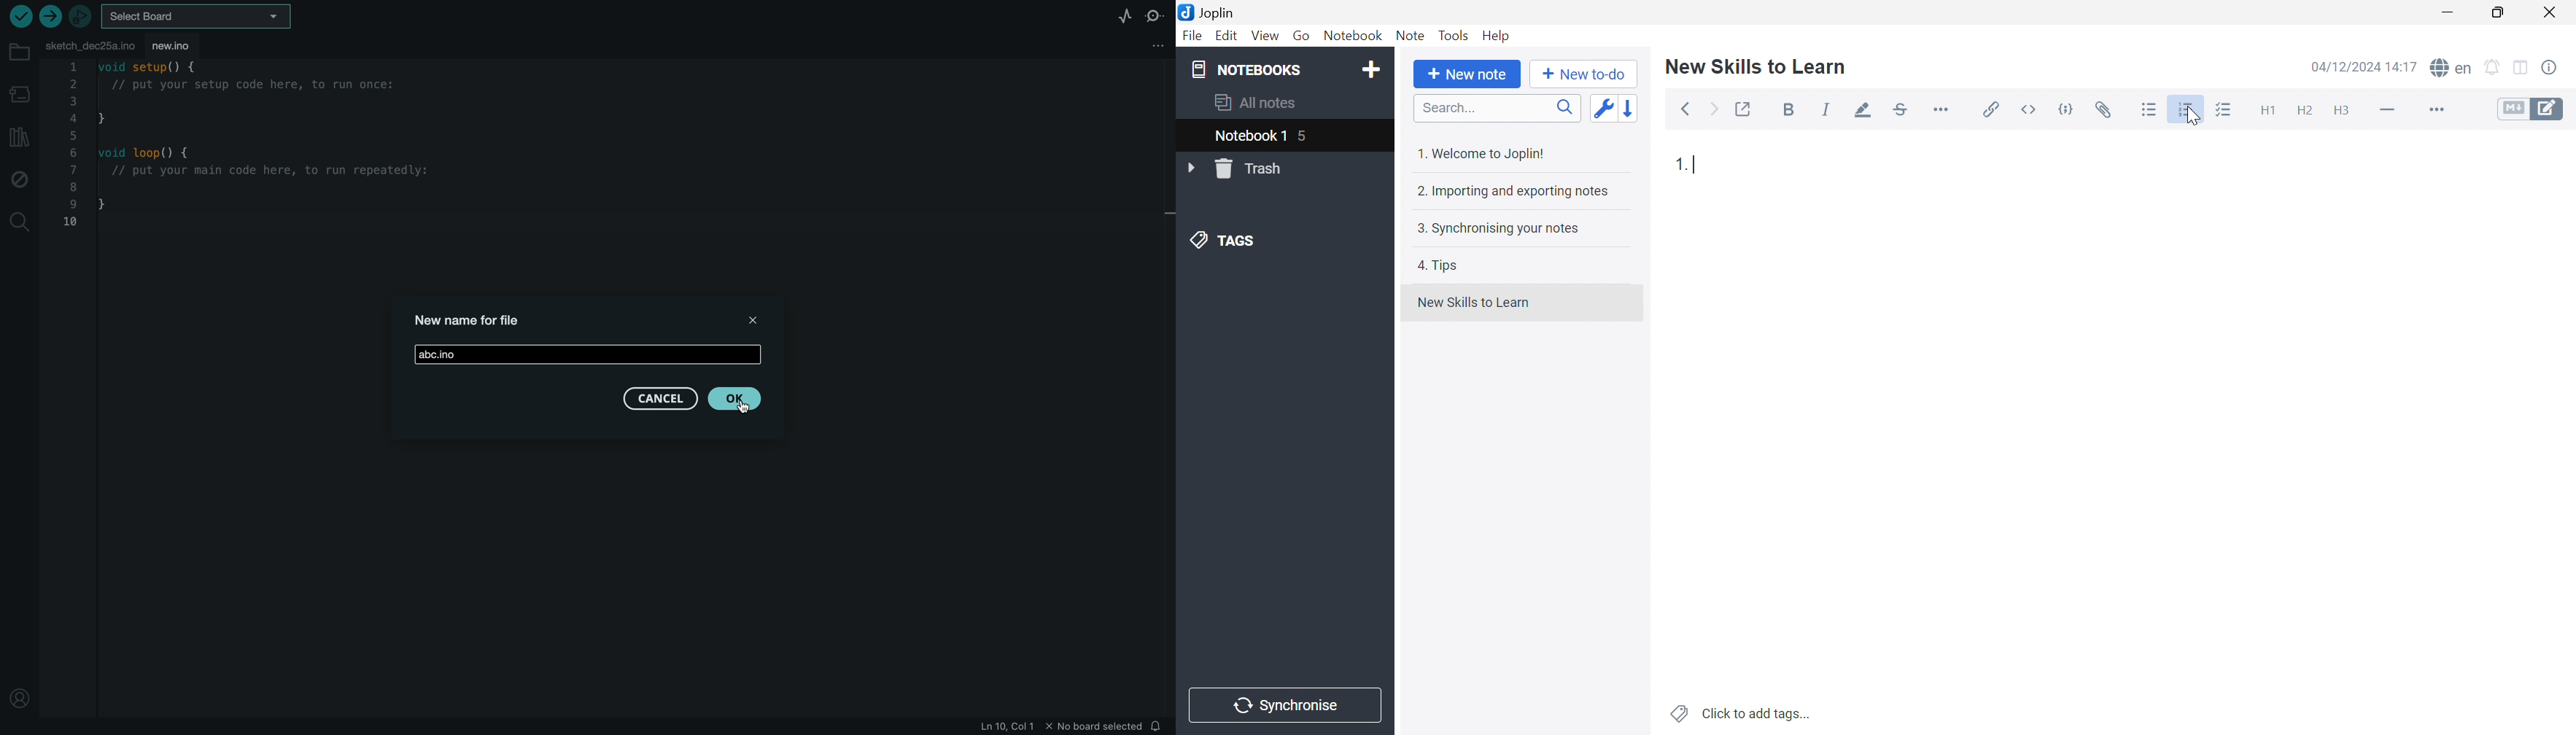 This screenshot has width=2576, height=756. What do you see at coordinates (1699, 165) in the screenshot?
I see `Typing cursor` at bounding box center [1699, 165].